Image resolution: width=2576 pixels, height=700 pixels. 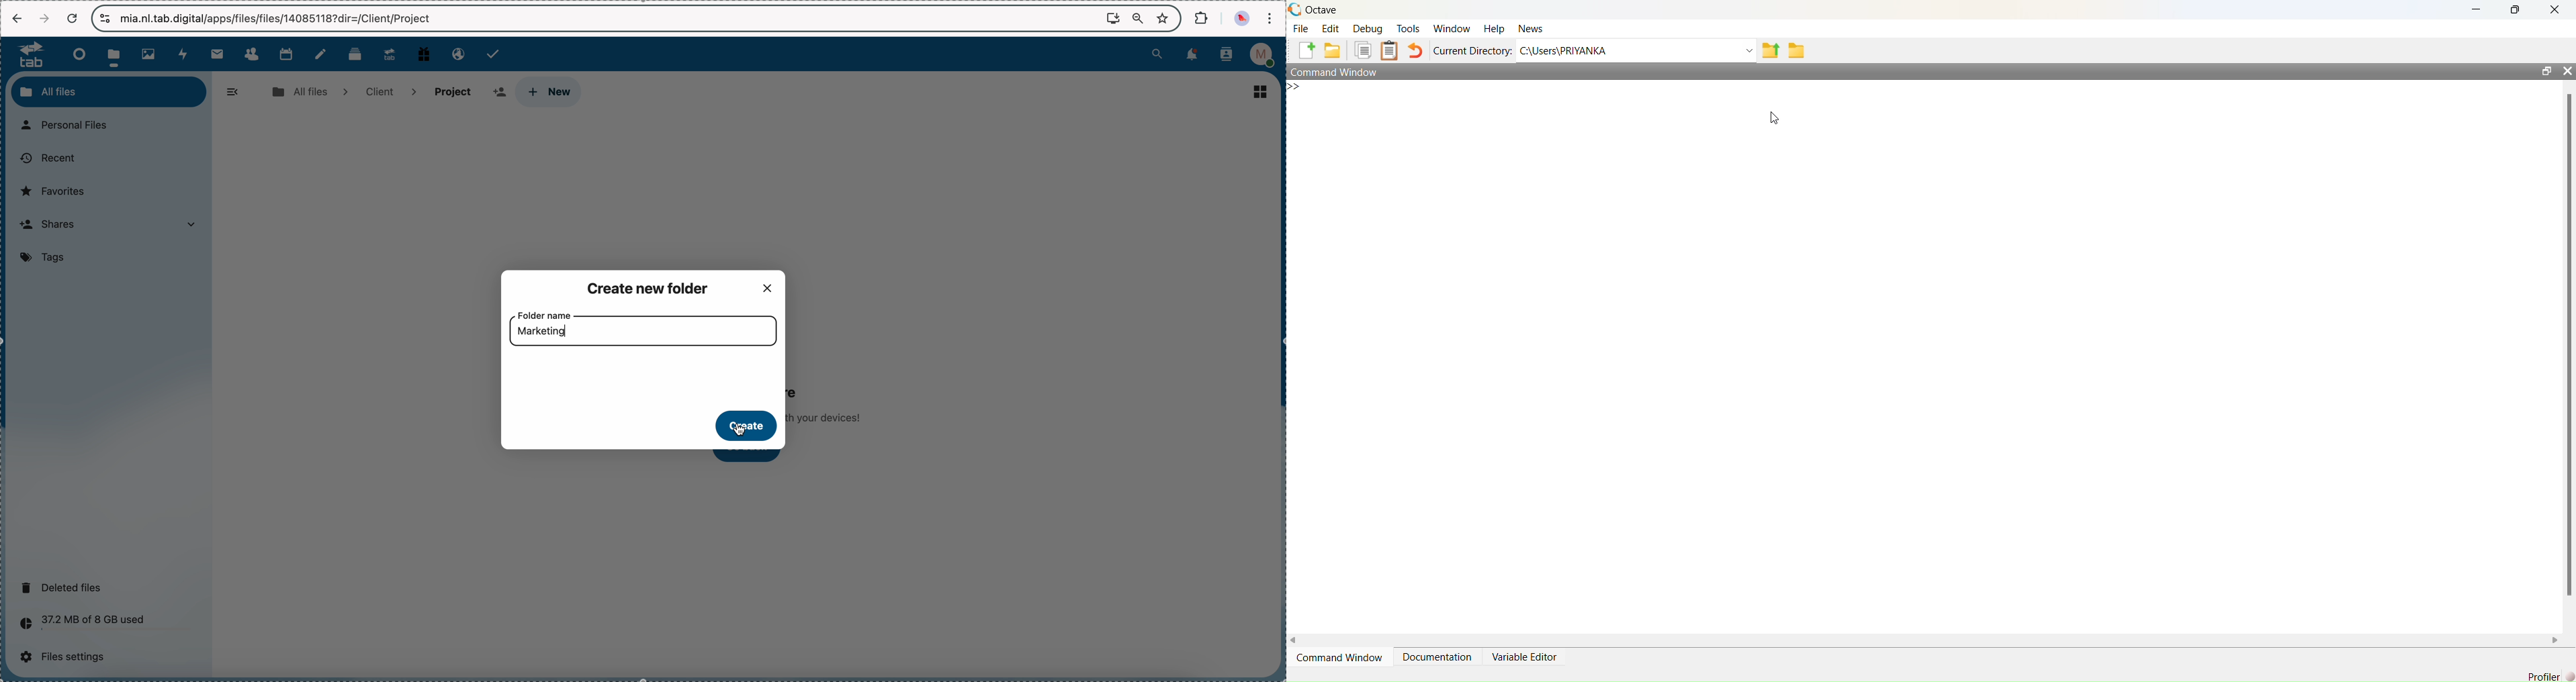 I want to click on ‘Command Window, so click(x=1340, y=656).